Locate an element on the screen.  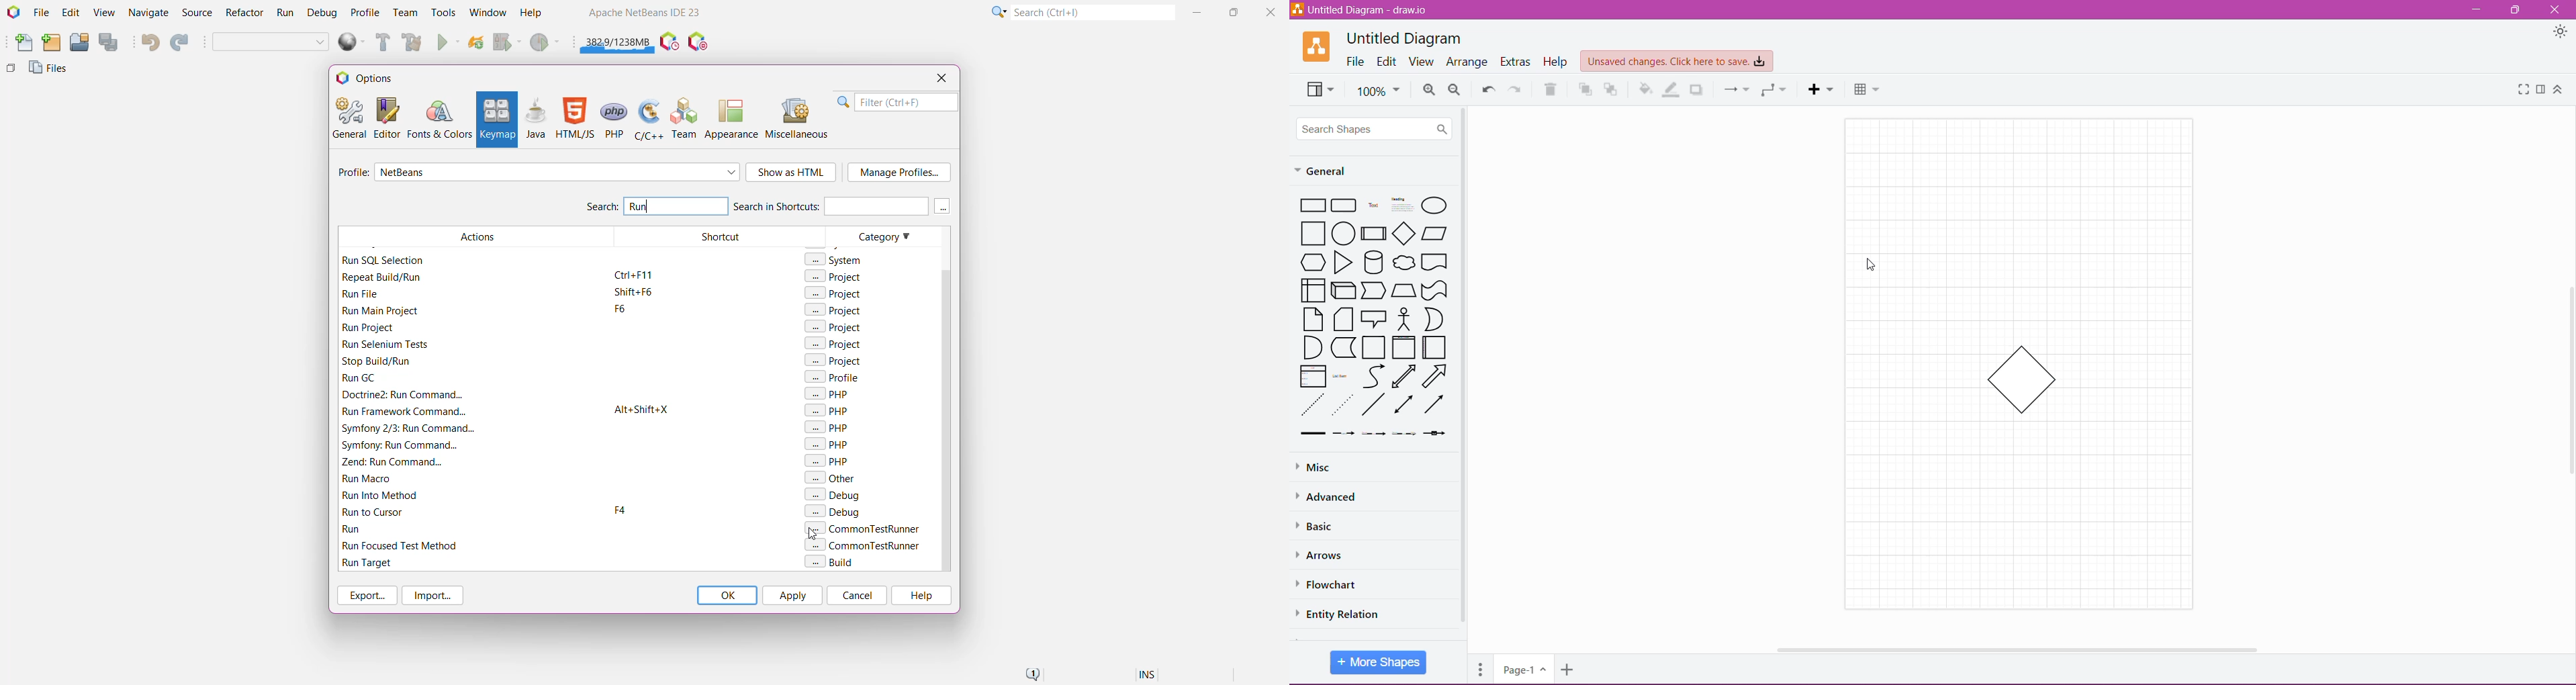
Entity Relation is located at coordinates (1346, 615).